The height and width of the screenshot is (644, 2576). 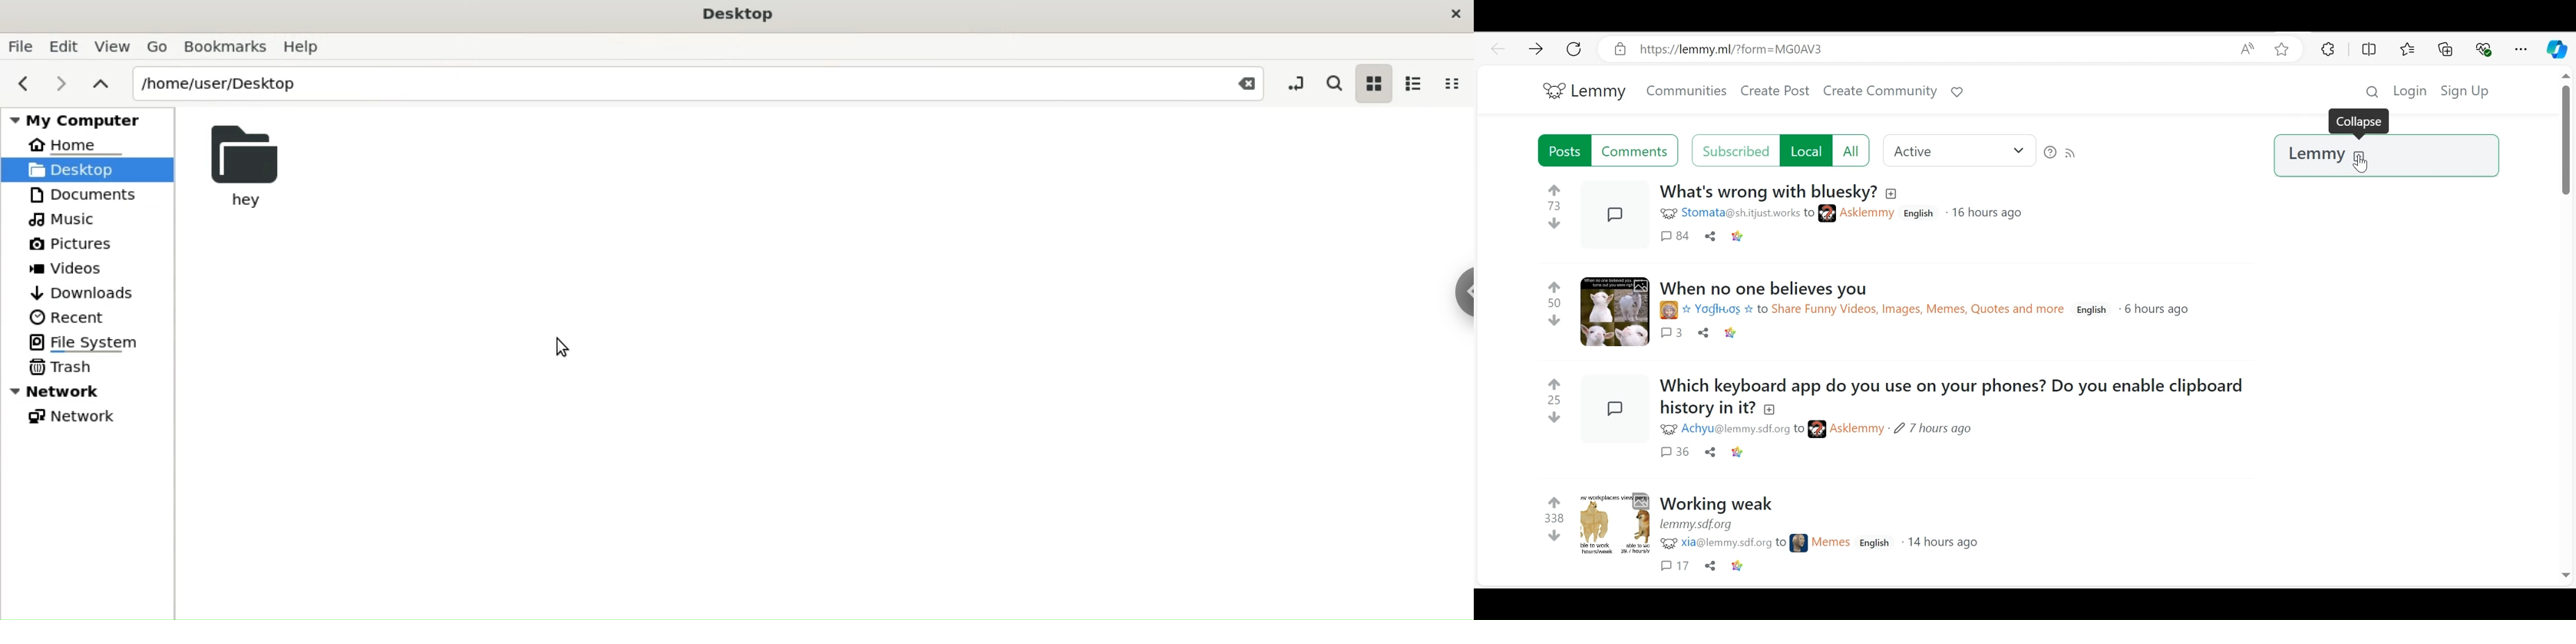 I want to click on downvotes, so click(x=1552, y=416).